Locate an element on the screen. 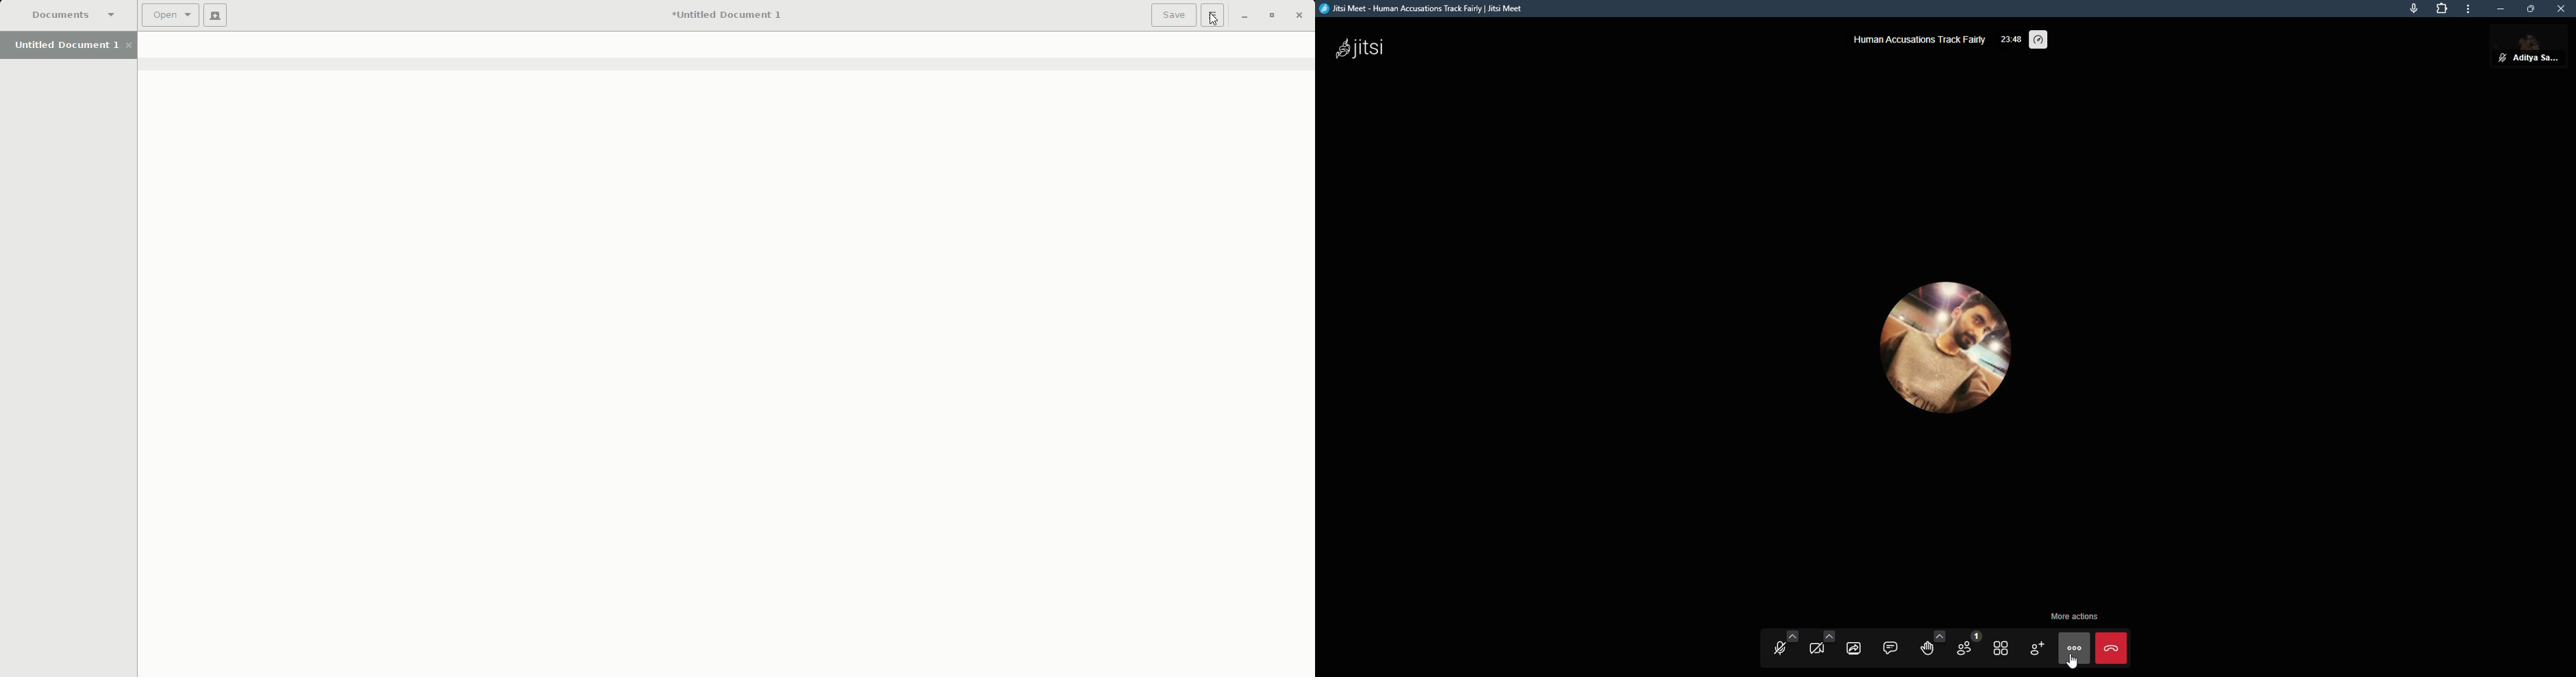 The height and width of the screenshot is (700, 2576). unmute is located at coordinates (2502, 58).